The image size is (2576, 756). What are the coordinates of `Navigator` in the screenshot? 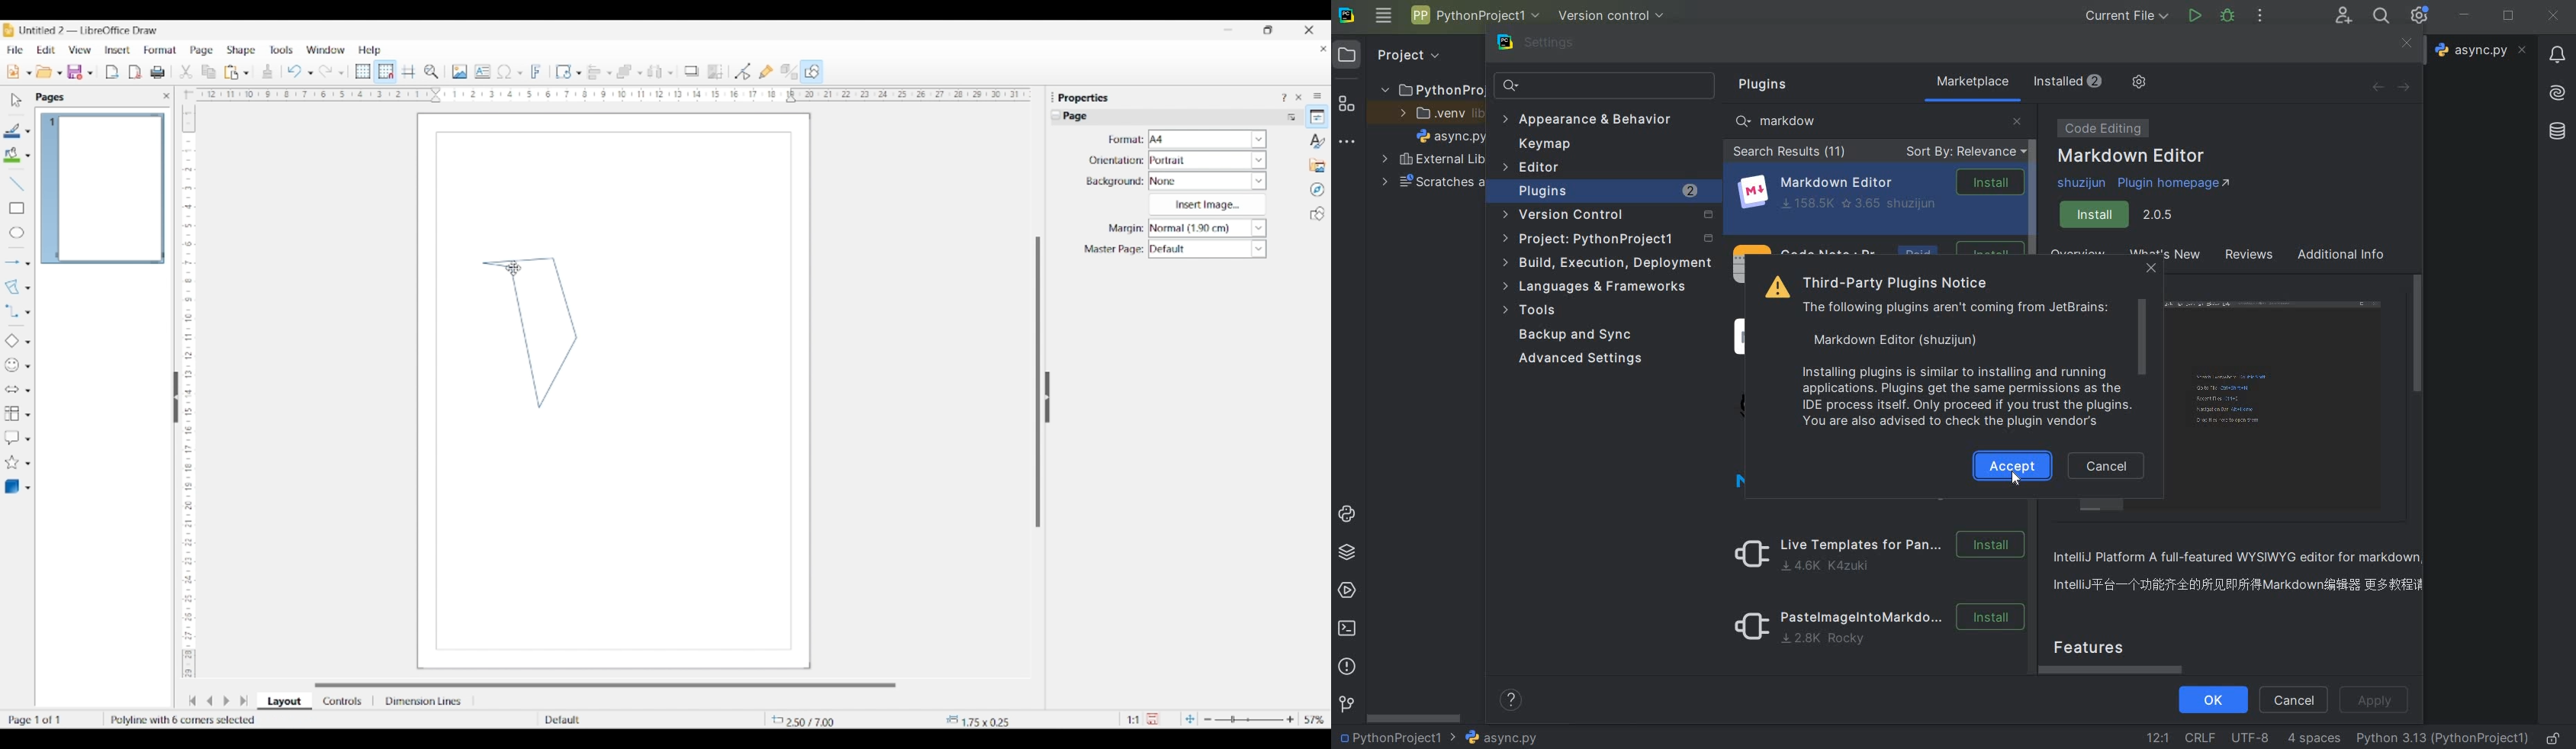 It's located at (1318, 190).